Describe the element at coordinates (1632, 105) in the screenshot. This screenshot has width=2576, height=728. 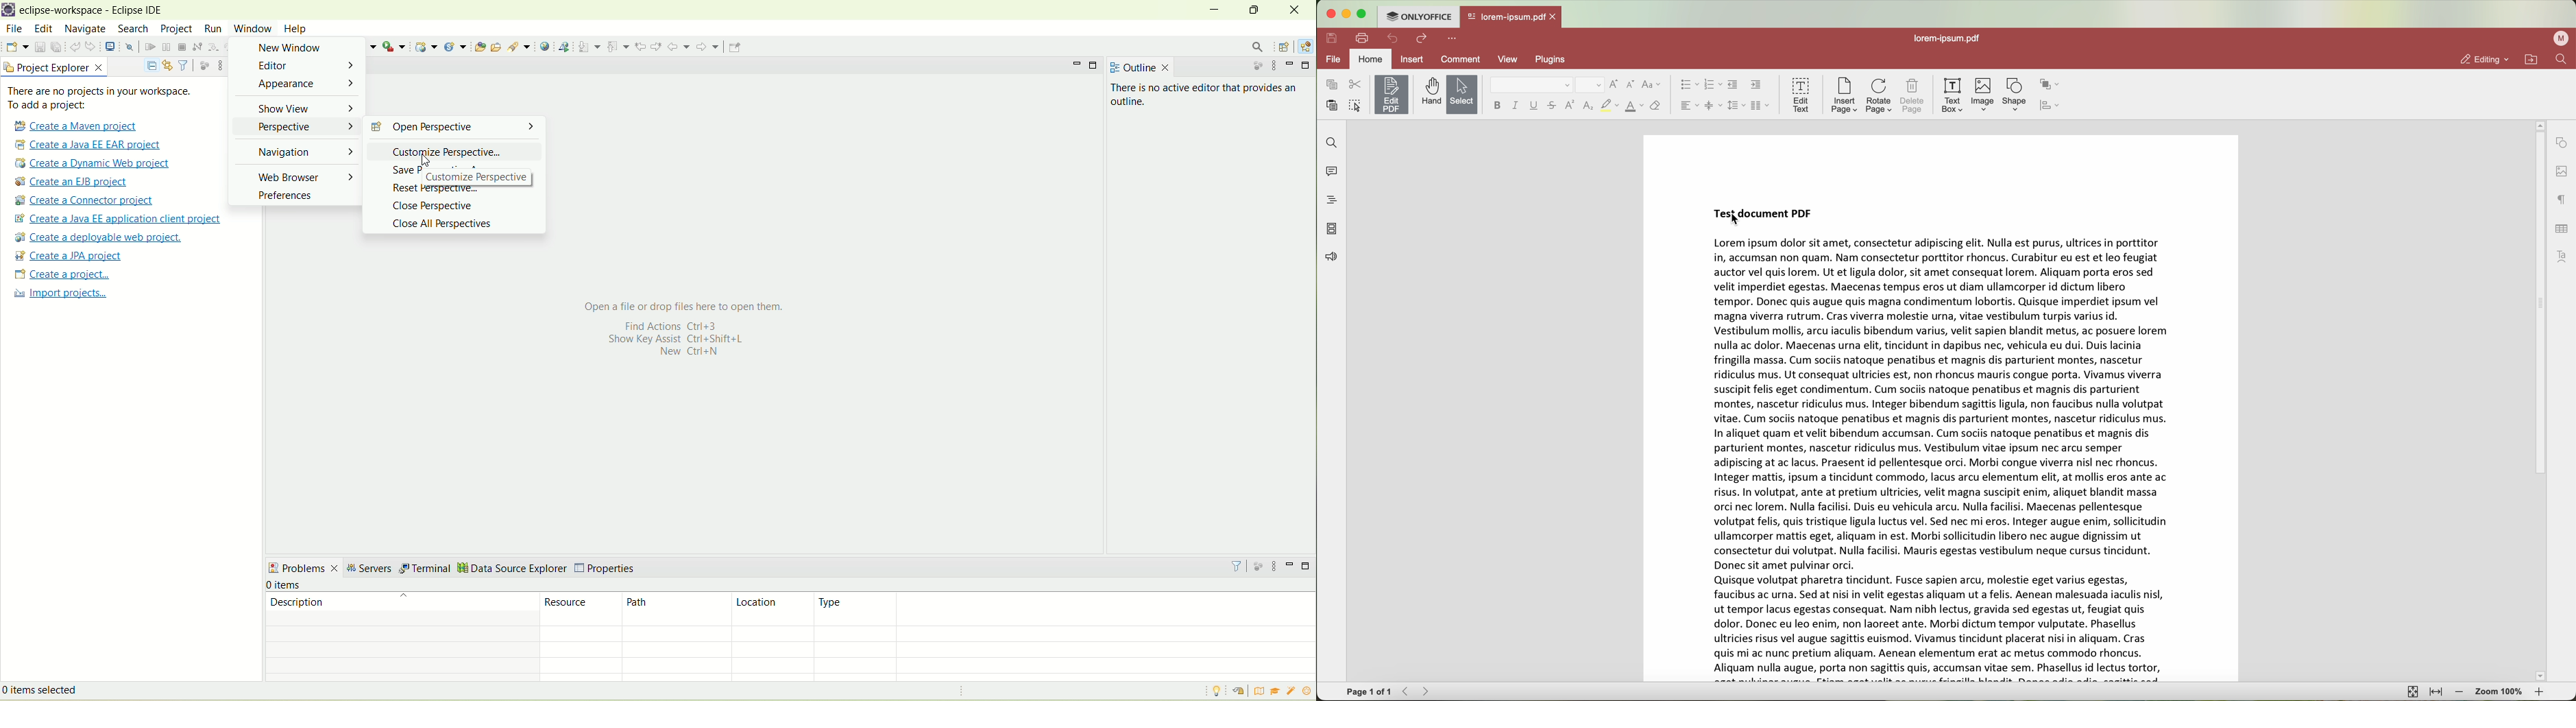
I see `font color` at that location.